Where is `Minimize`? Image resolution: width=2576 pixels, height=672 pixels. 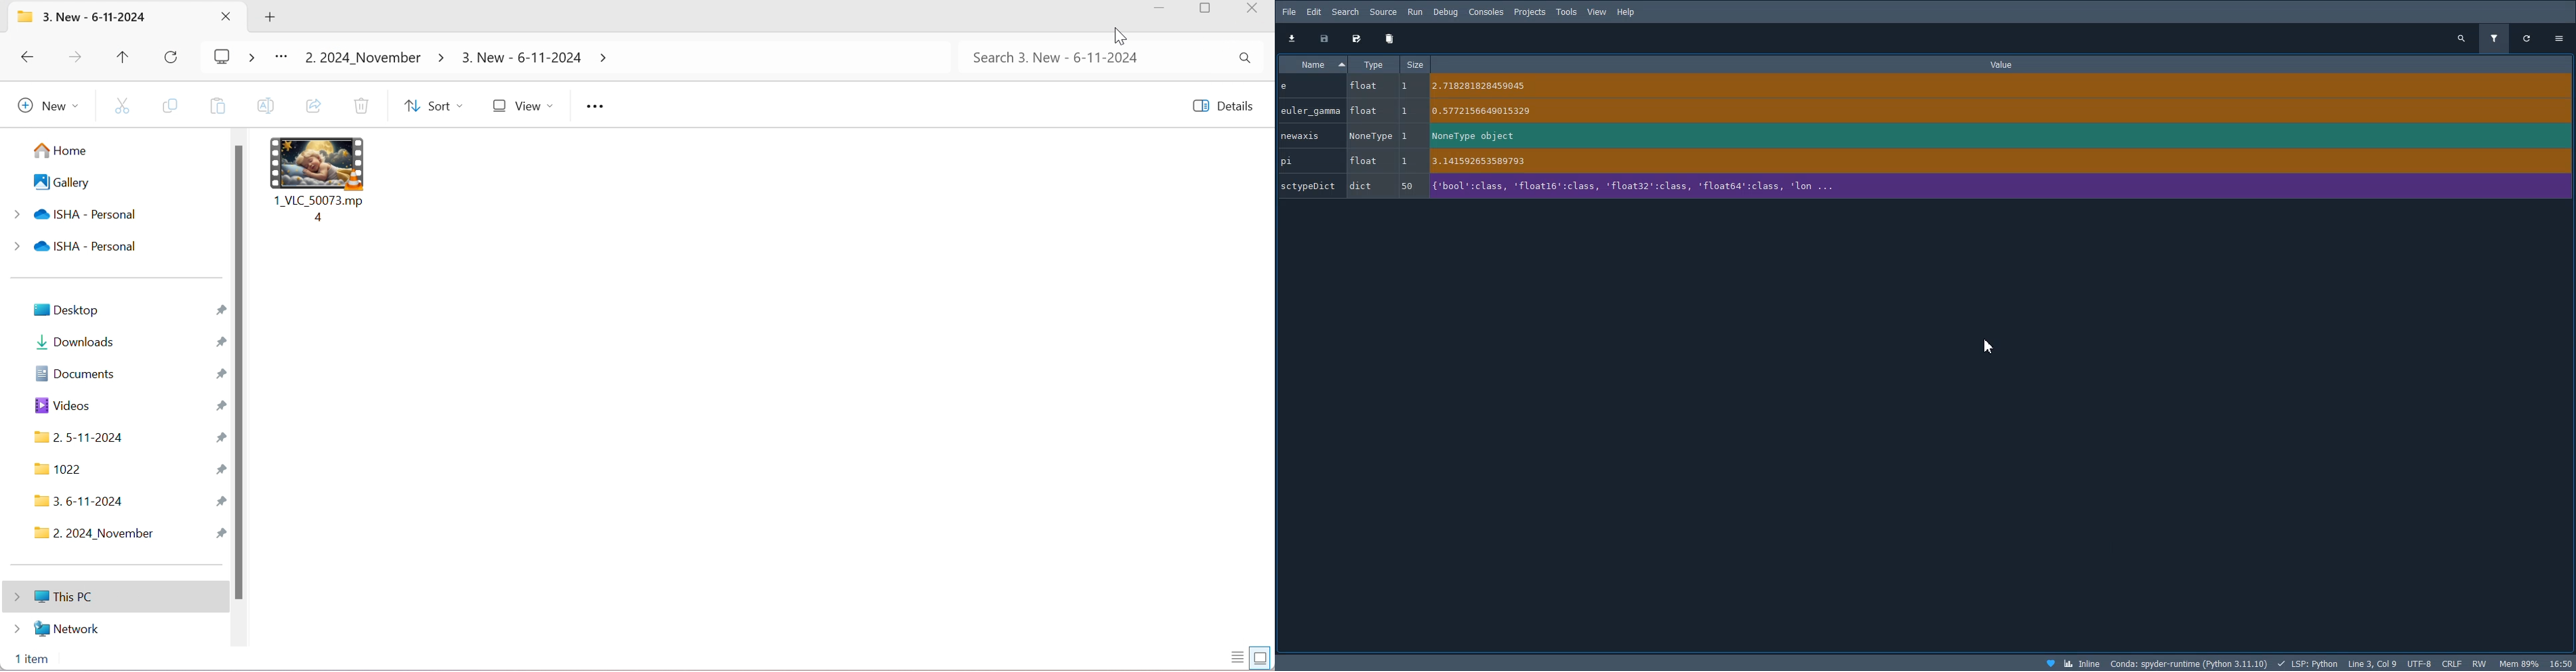 Minimize is located at coordinates (1166, 12).